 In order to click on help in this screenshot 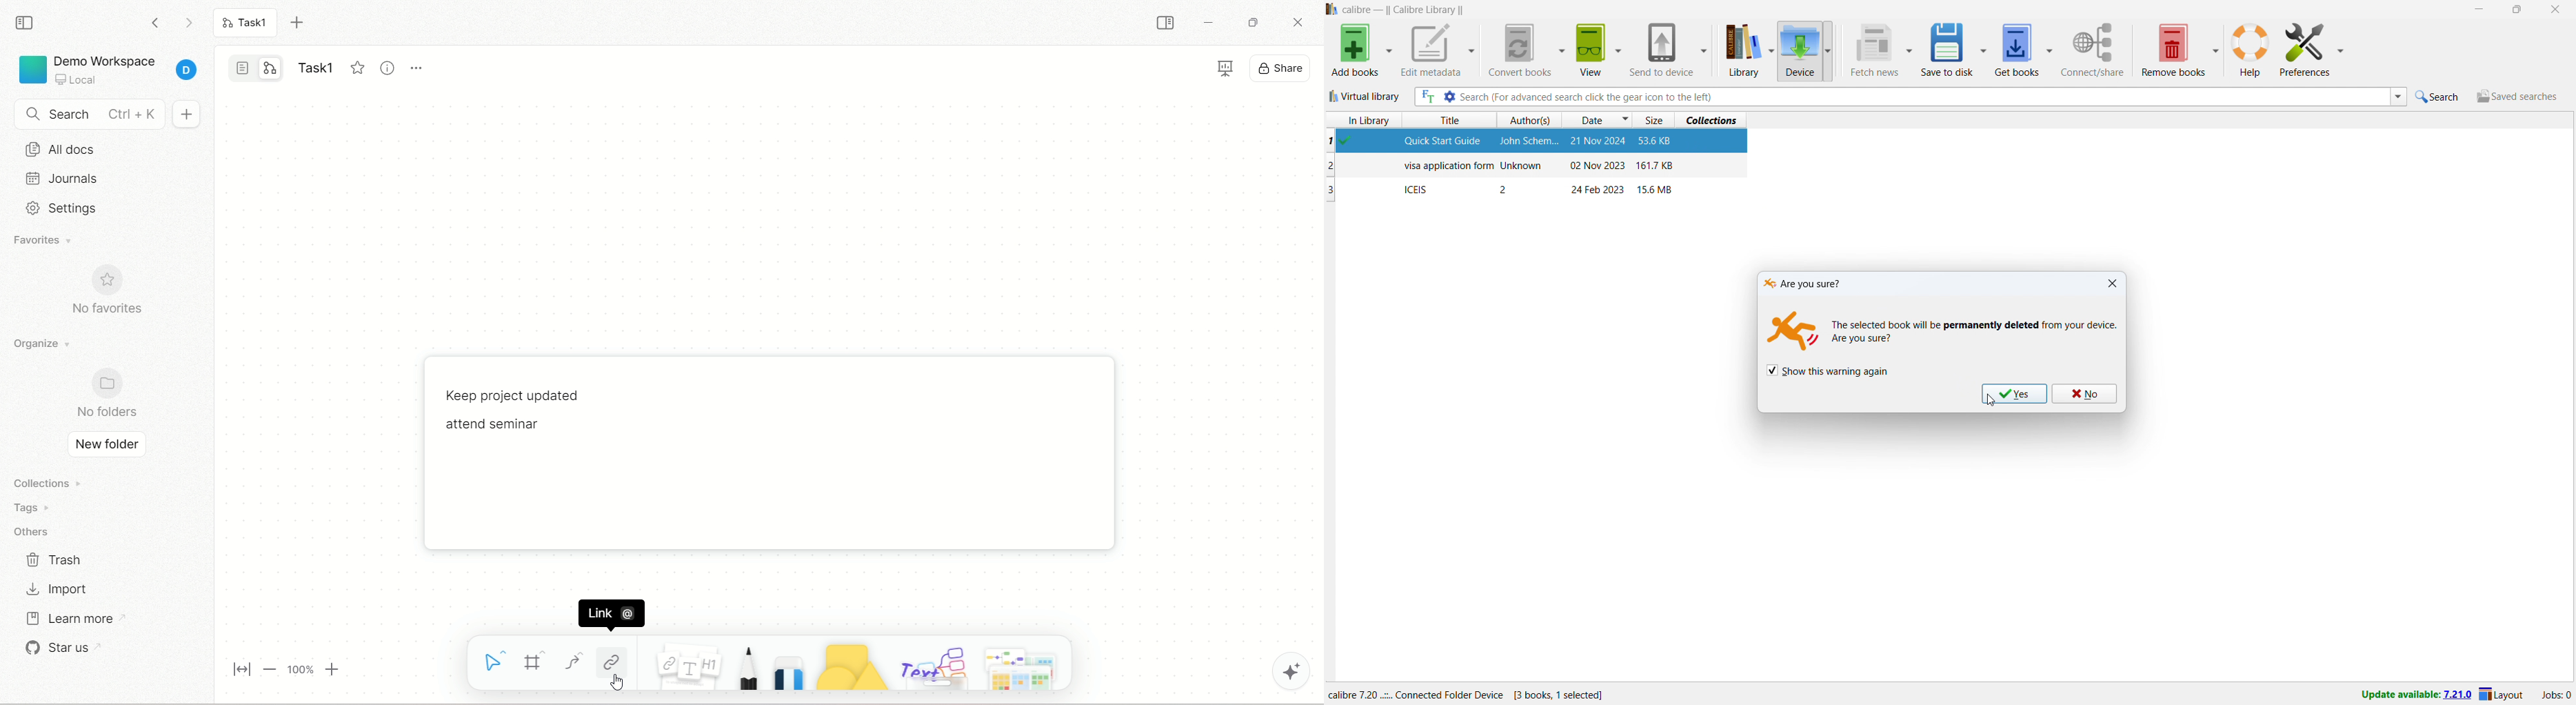, I will do `click(2250, 49)`.